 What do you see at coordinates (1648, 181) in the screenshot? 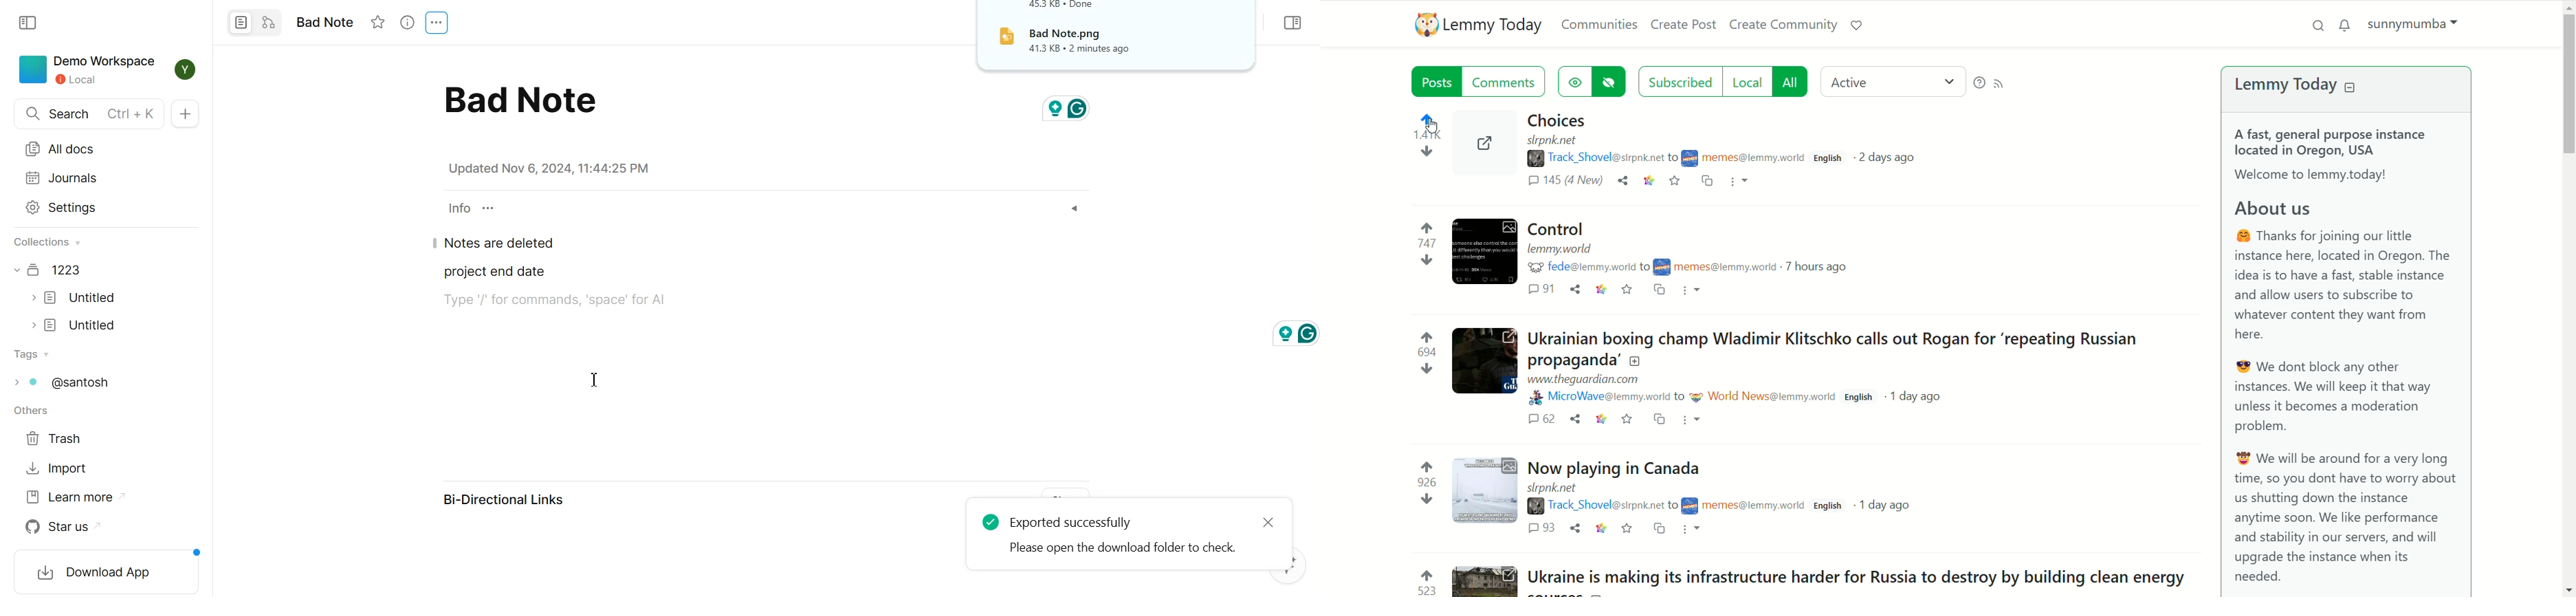
I see `link` at bounding box center [1648, 181].